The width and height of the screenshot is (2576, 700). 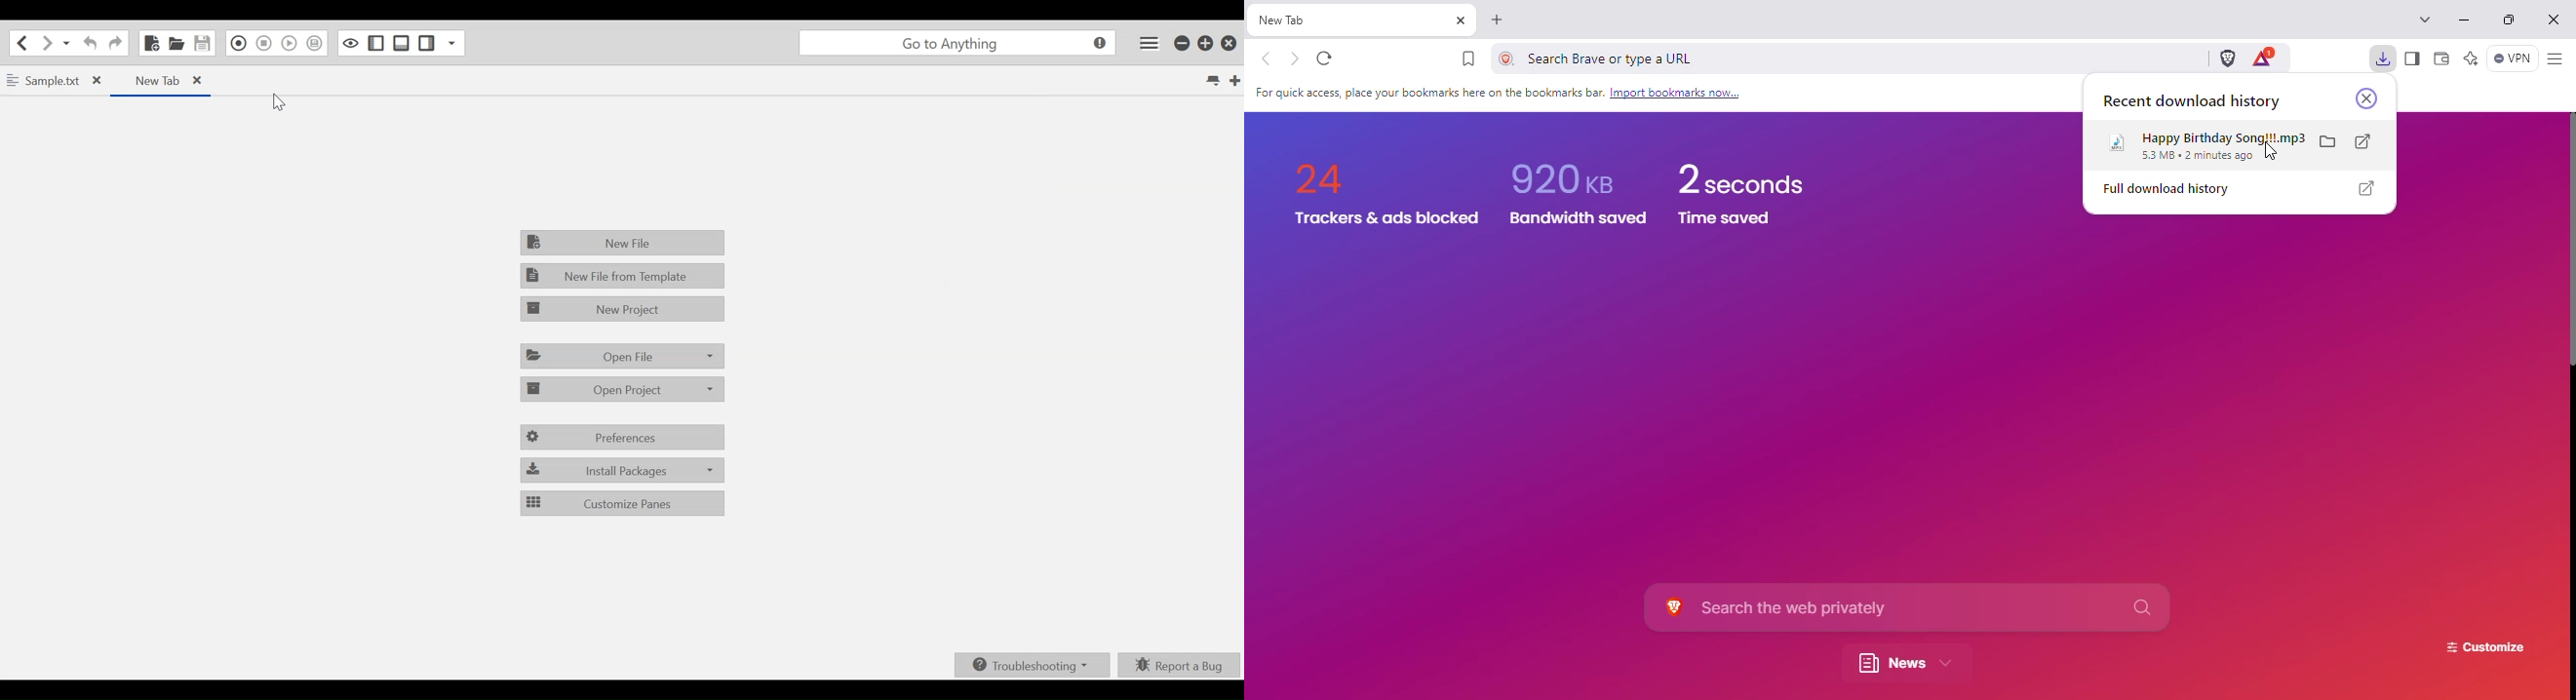 I want to click on show sidebar, so click(x=2413, y=58).